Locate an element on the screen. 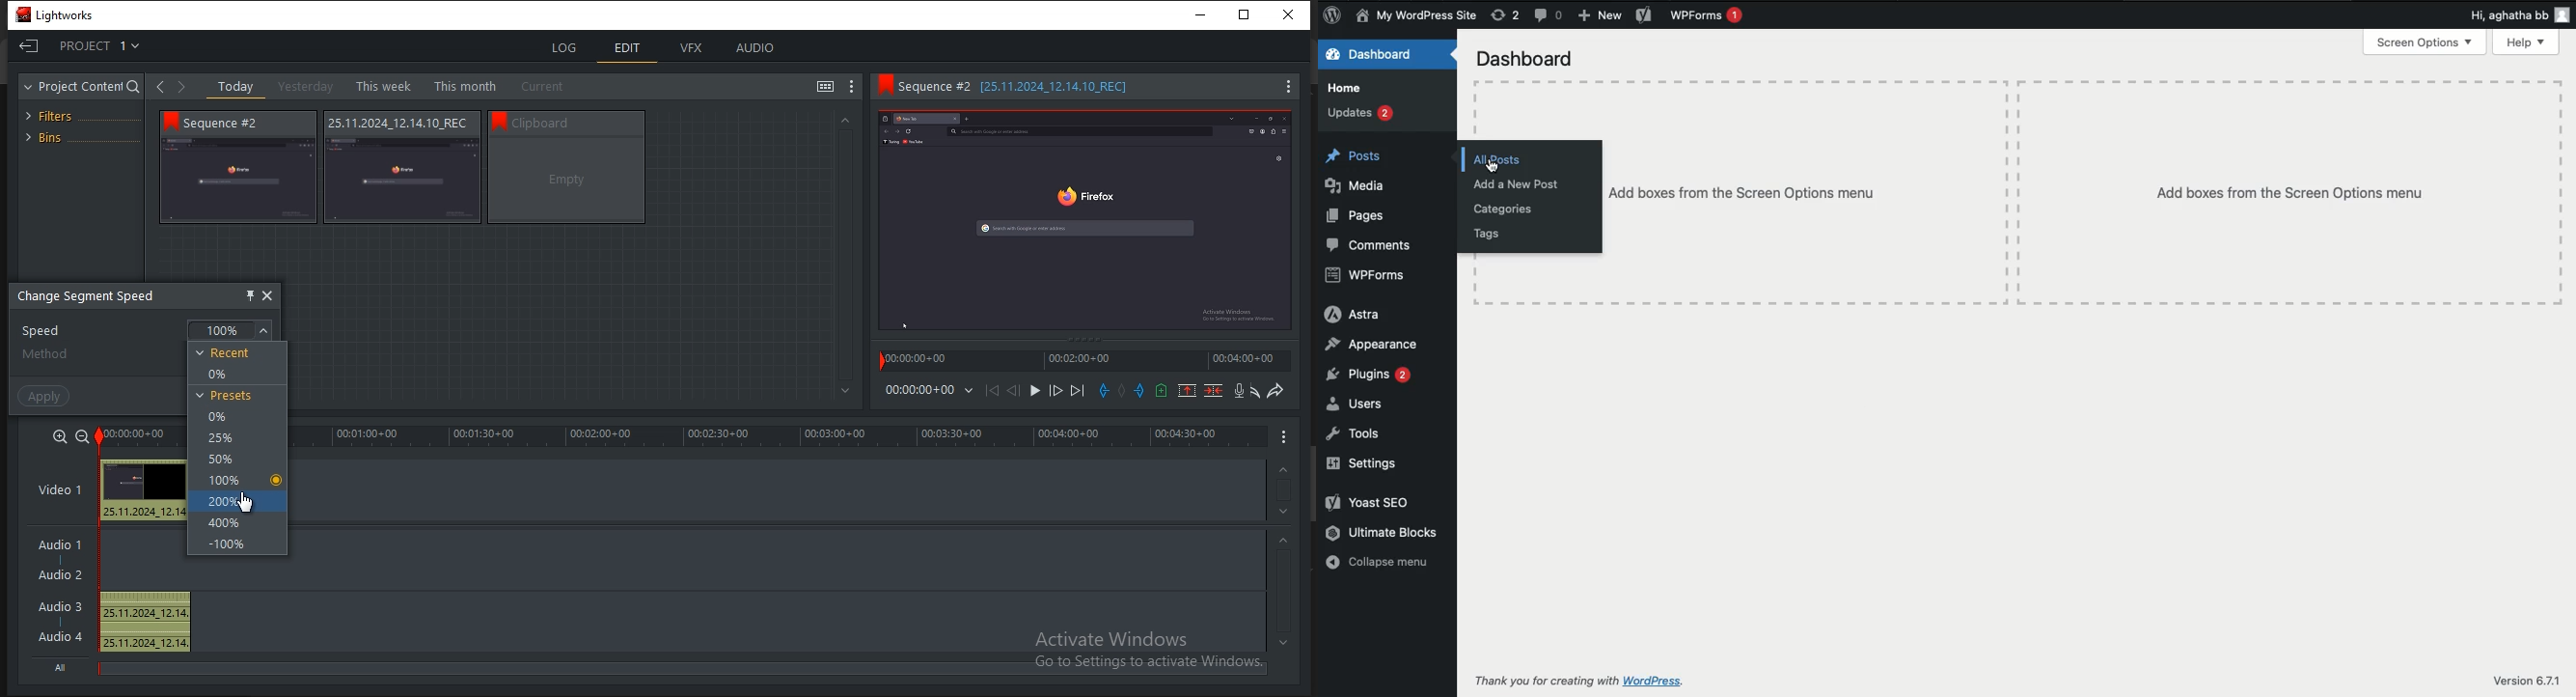  0 is located at coordinates (225, 417).